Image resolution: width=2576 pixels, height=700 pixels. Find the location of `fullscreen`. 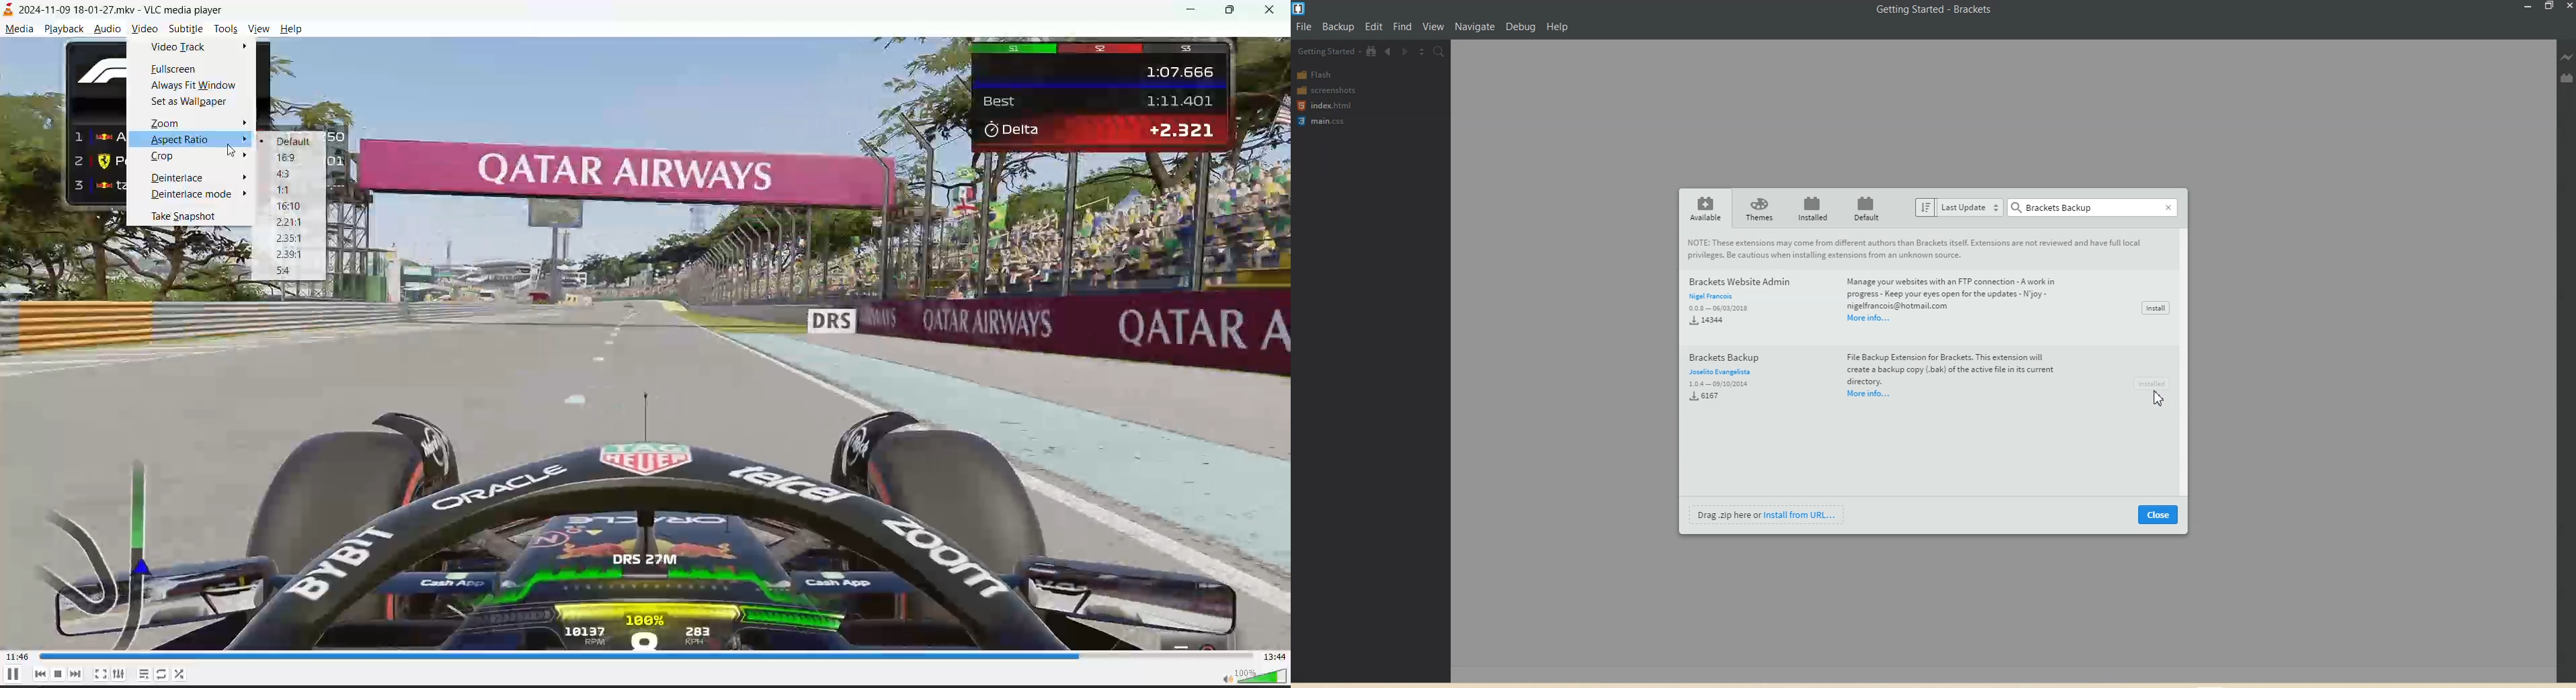

fullscreen is located at coordinates (176, 71).